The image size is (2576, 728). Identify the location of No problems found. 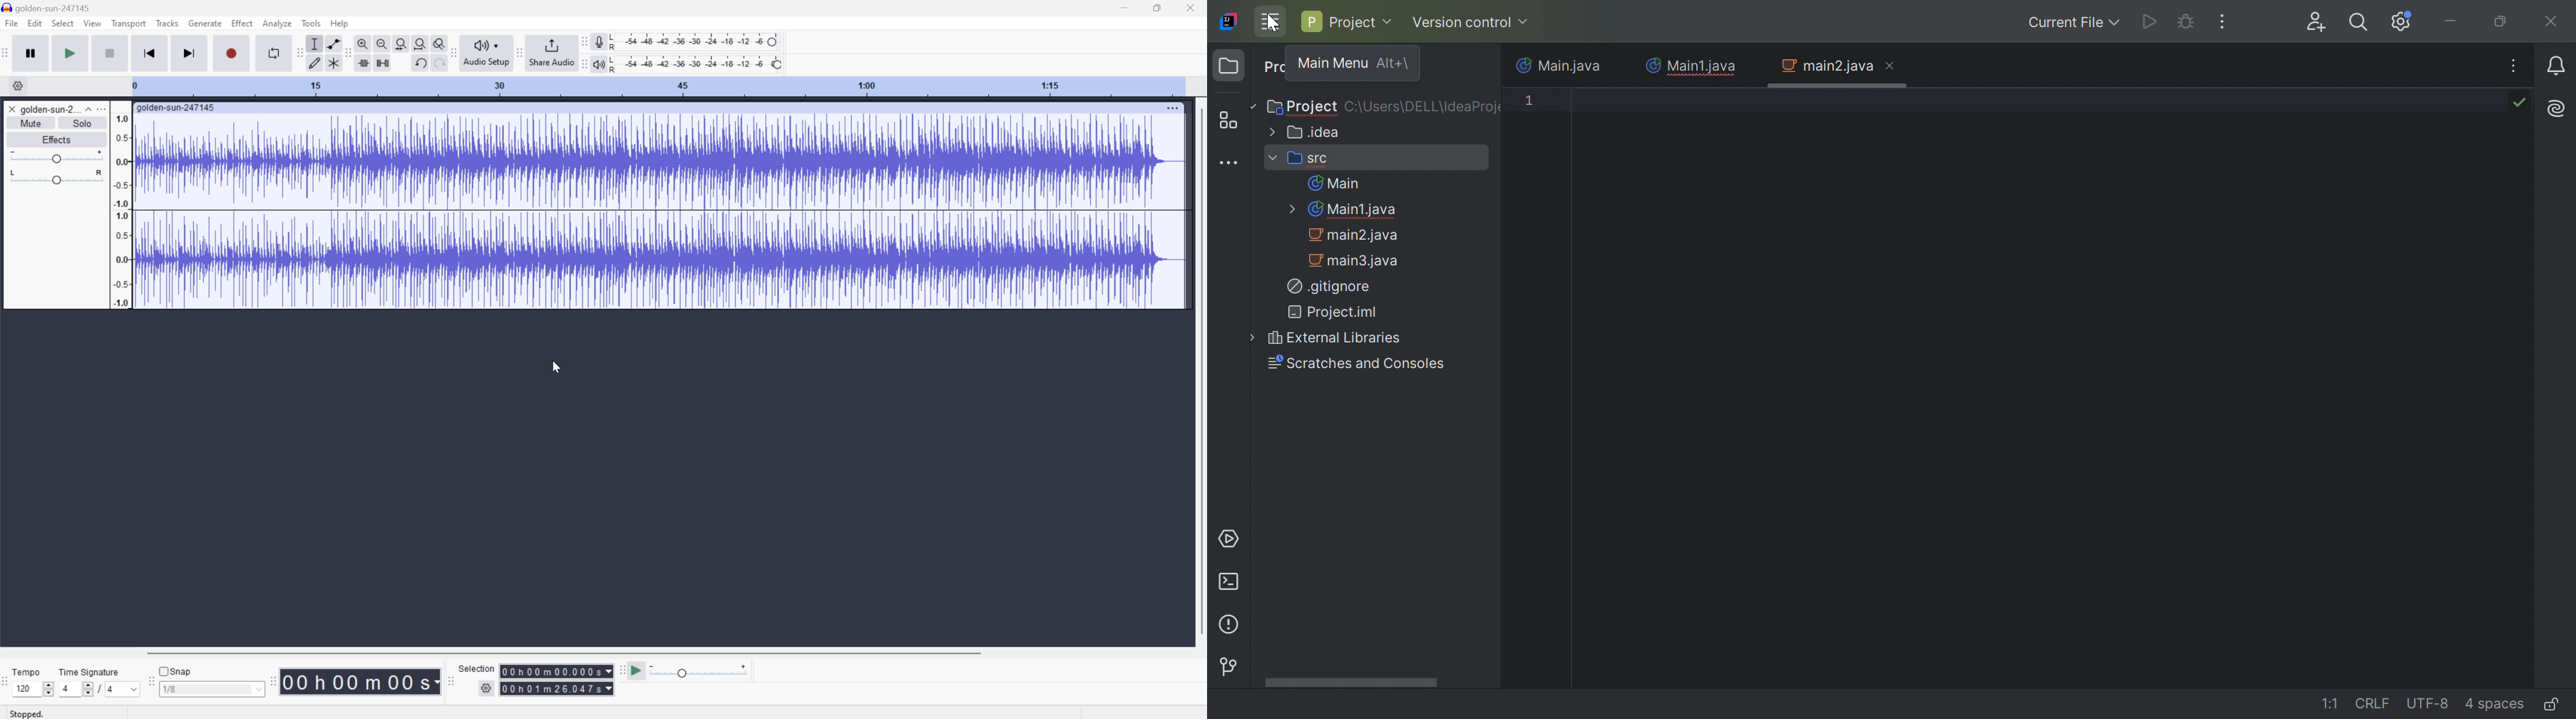
(2523, 103).